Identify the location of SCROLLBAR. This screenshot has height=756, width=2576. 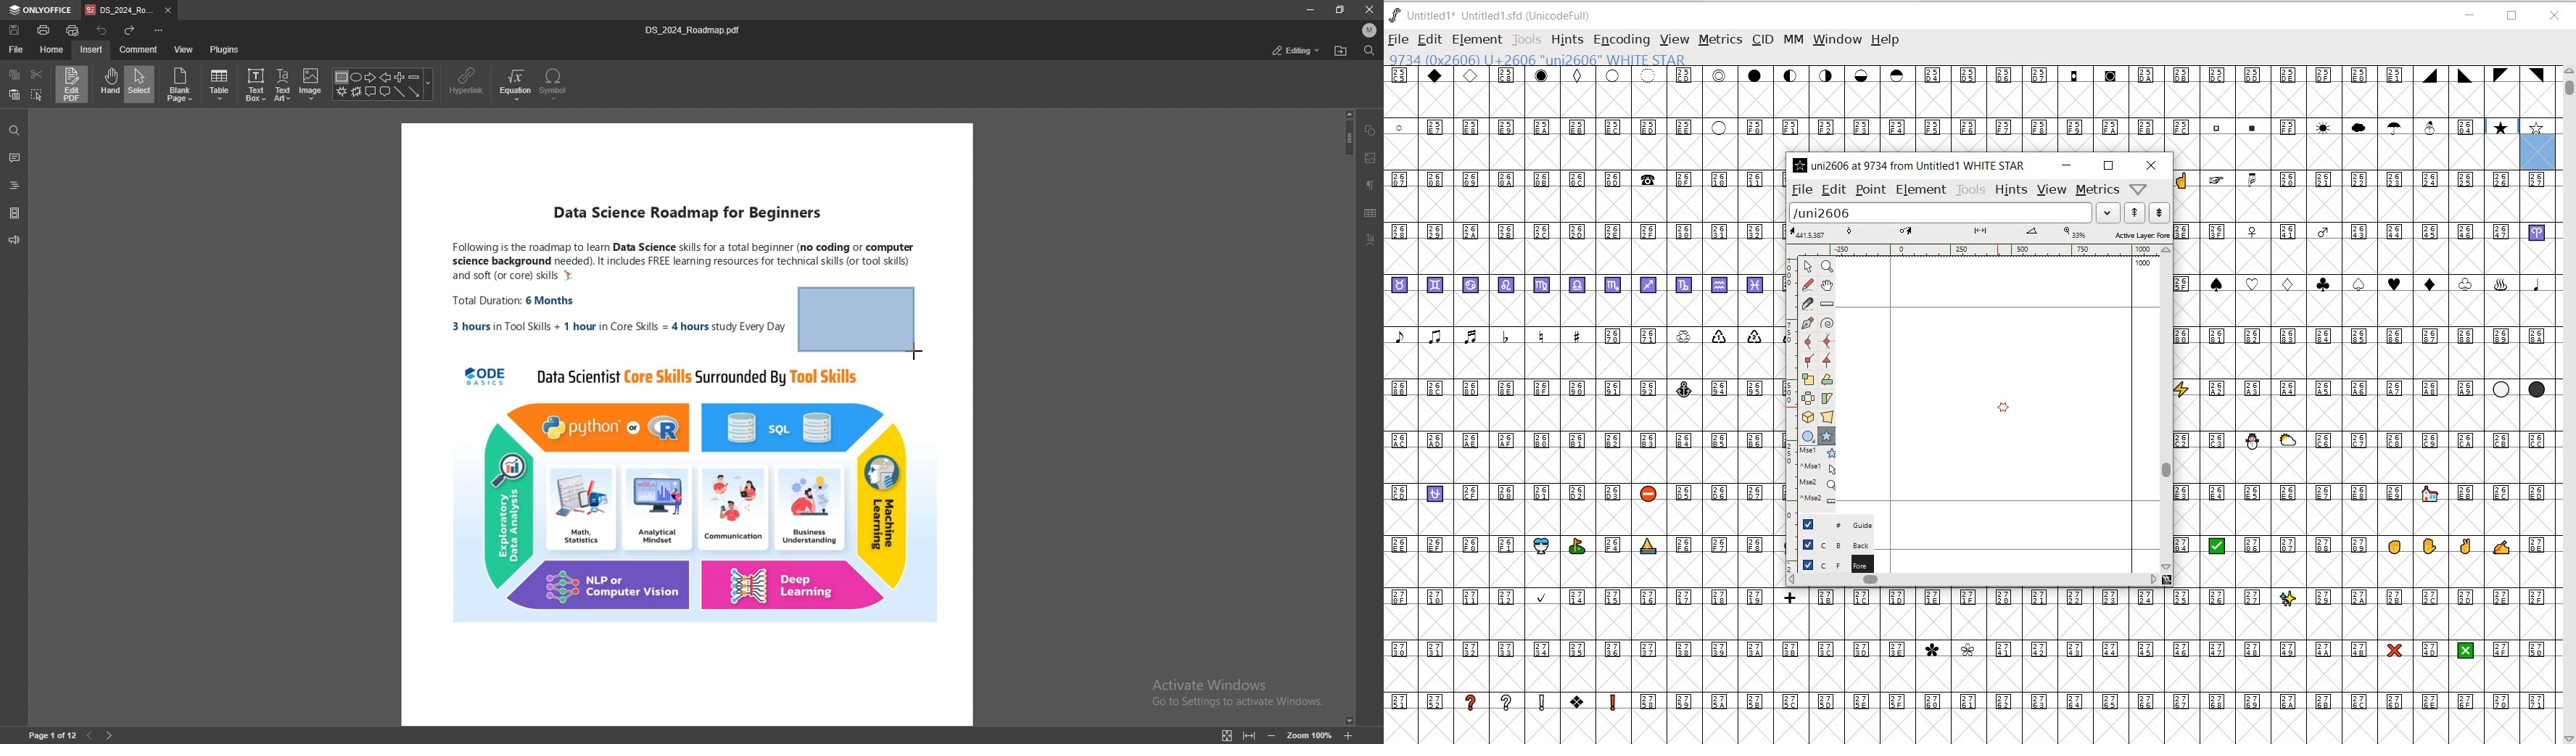
(2166, 408).